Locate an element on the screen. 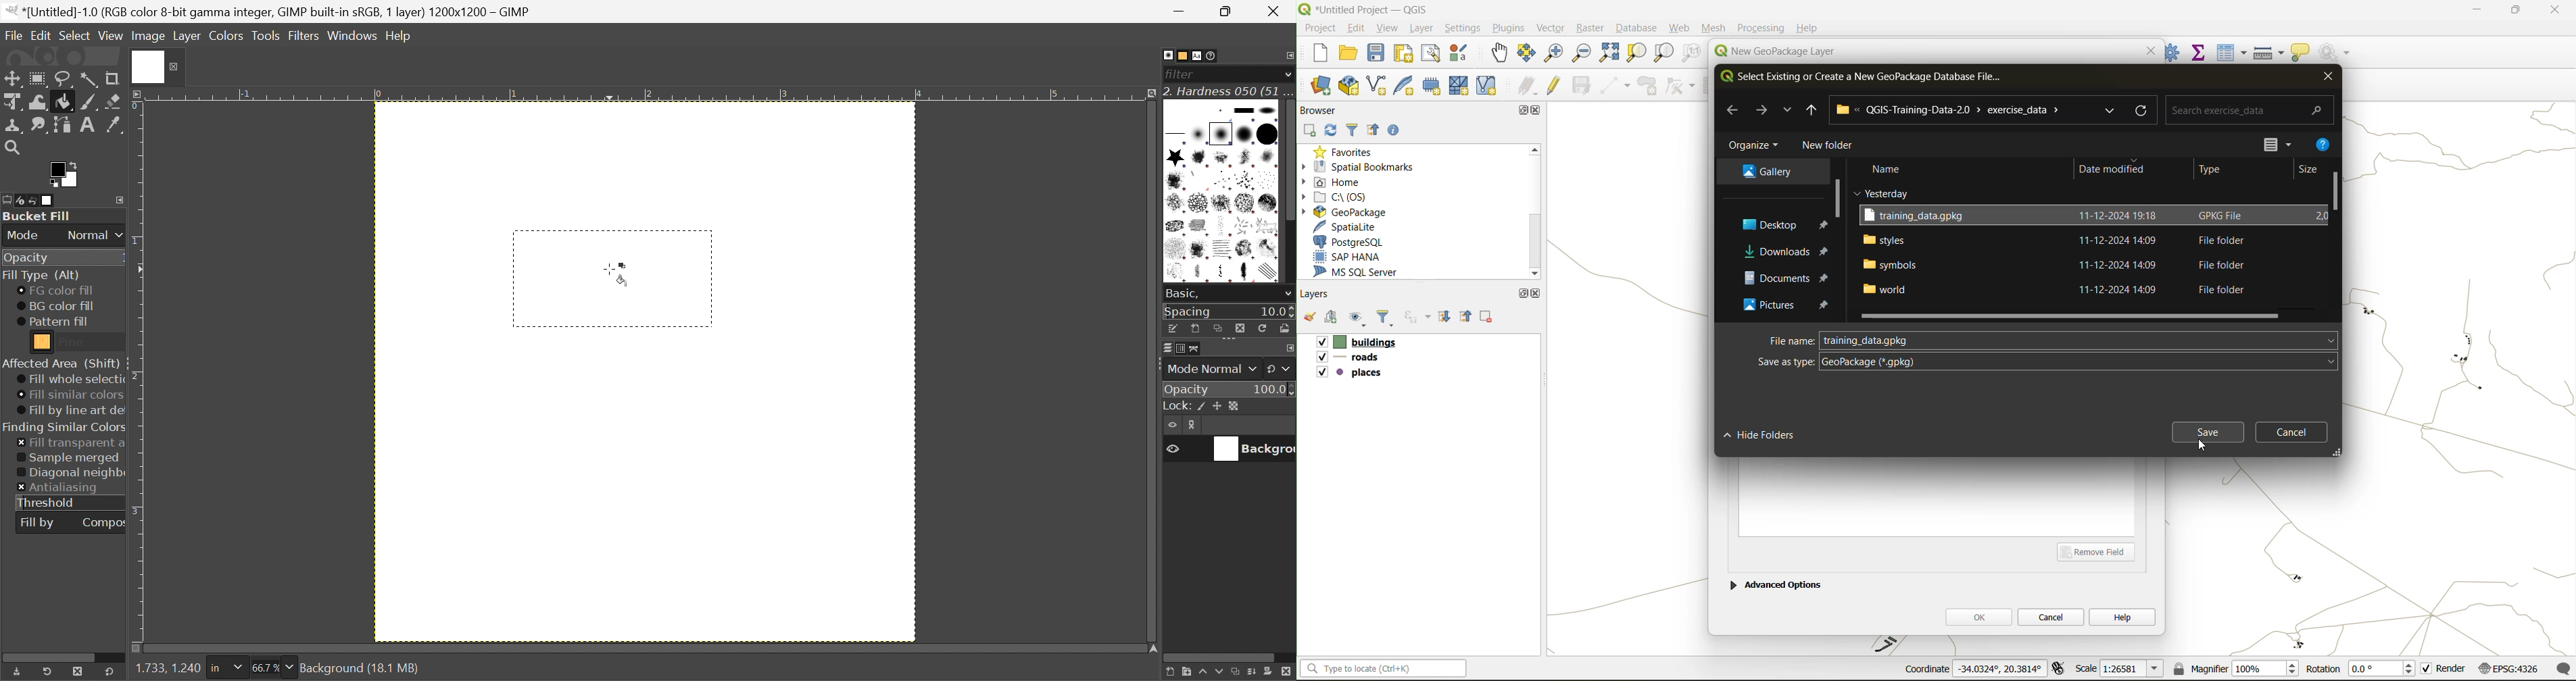 Image resolution: width=2576 pixels, height=700 pixels. Hatch Pen is located at coordinates (1223, 249).